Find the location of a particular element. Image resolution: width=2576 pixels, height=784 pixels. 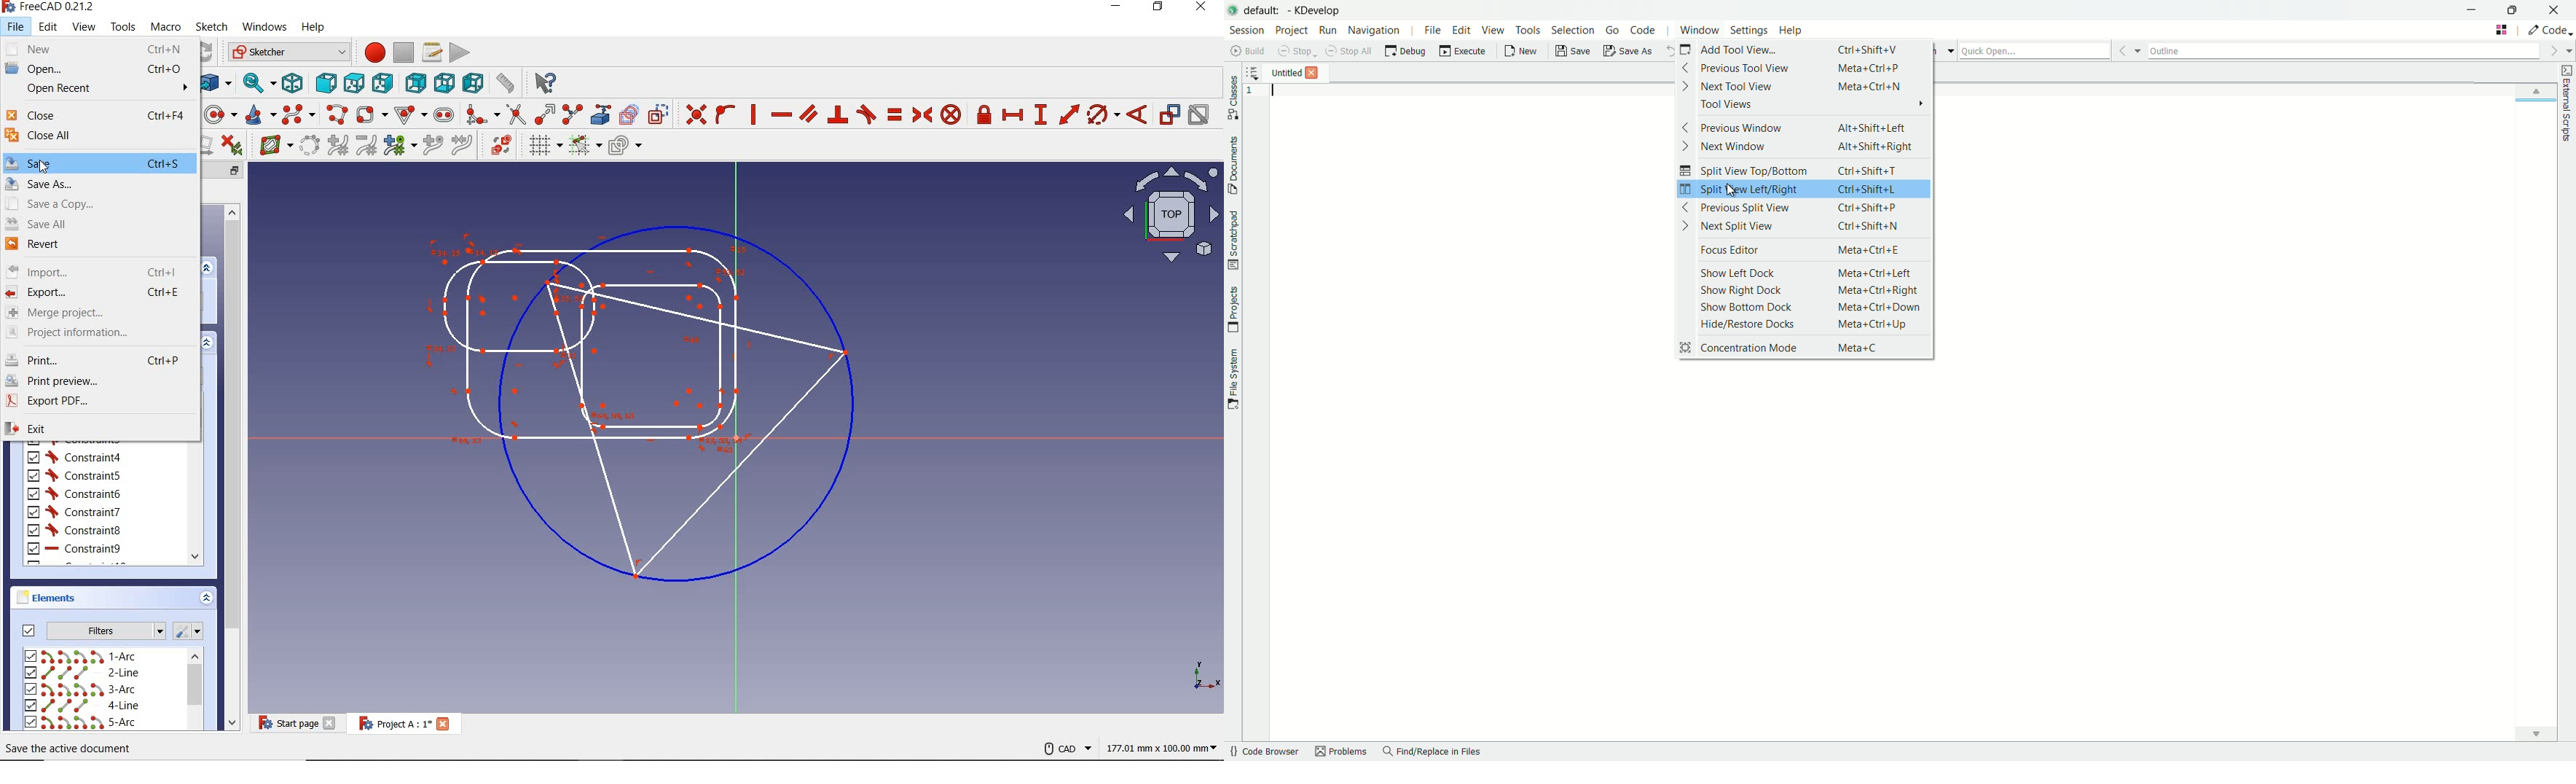

right is located at coordinates (381, 82).